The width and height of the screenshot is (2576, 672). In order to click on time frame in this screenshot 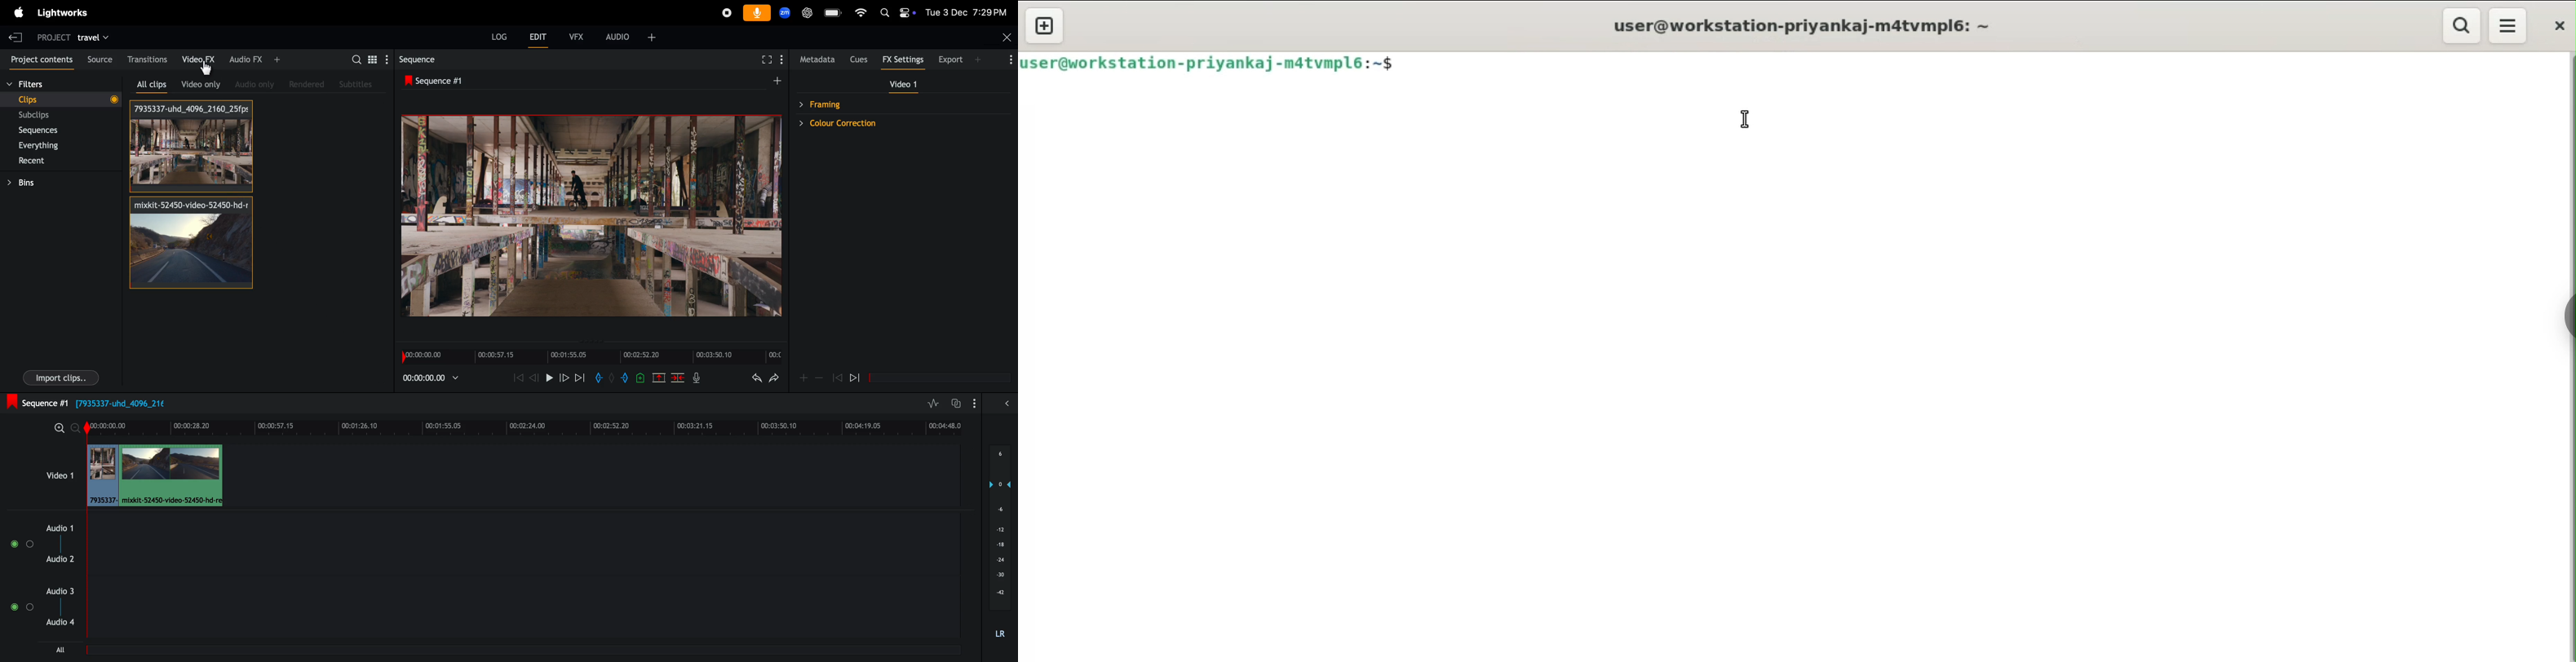, I will do `click(527, 426)`.